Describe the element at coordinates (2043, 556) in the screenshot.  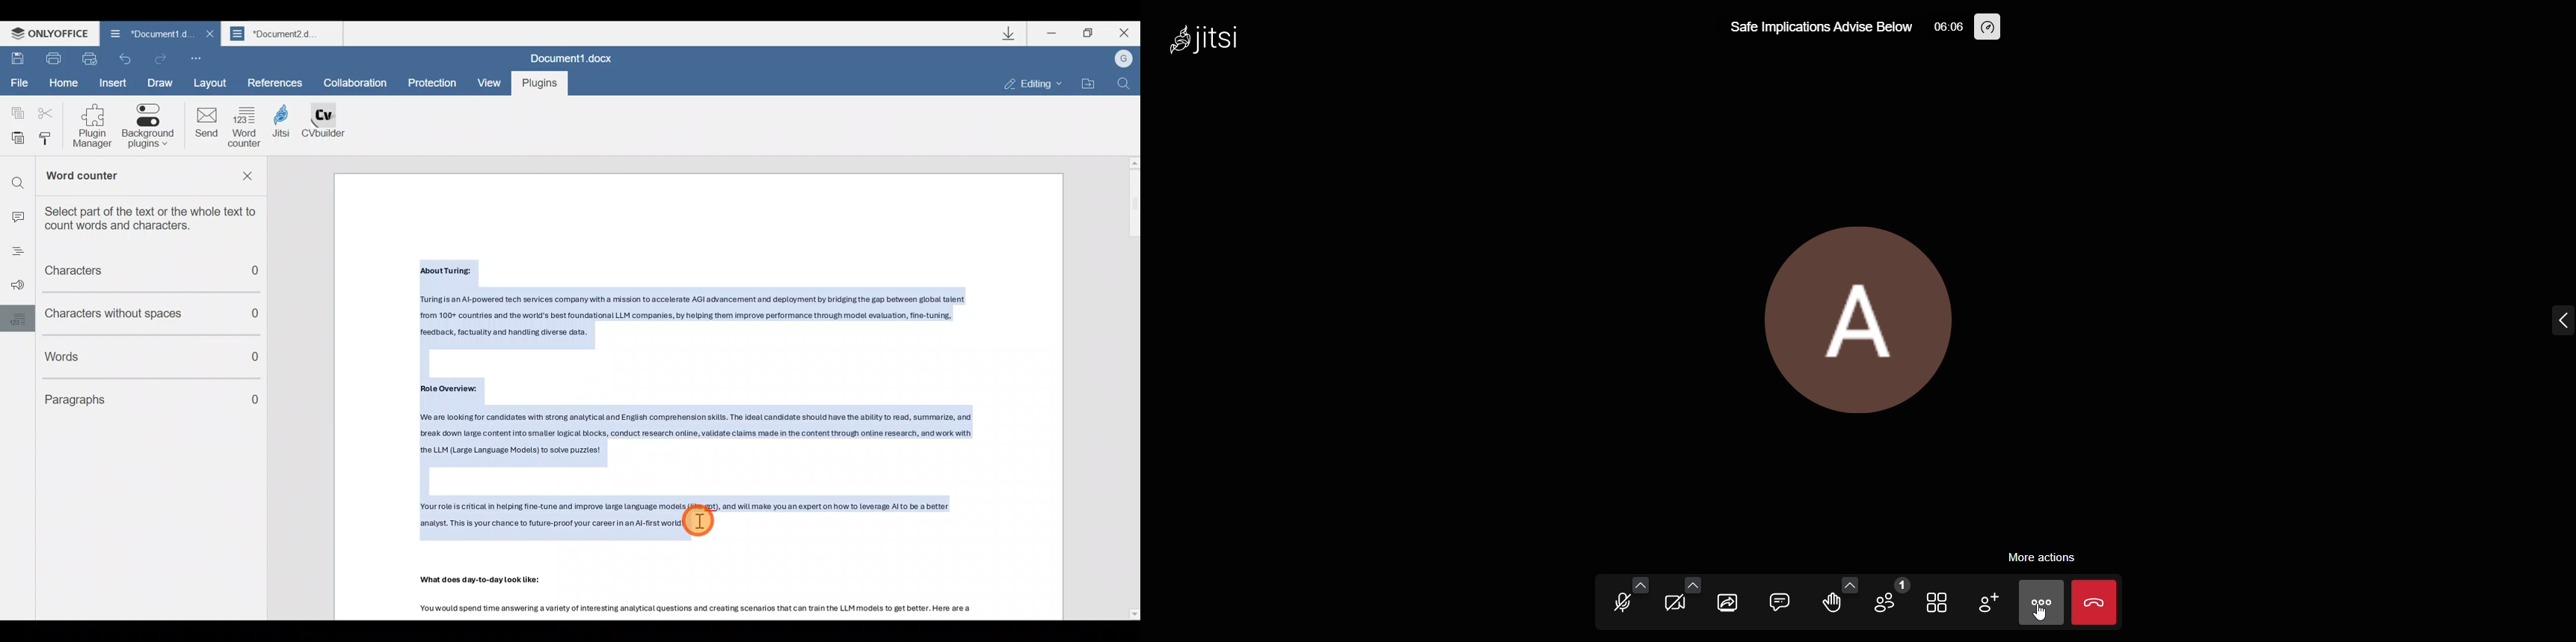
I see `more action` at that location.